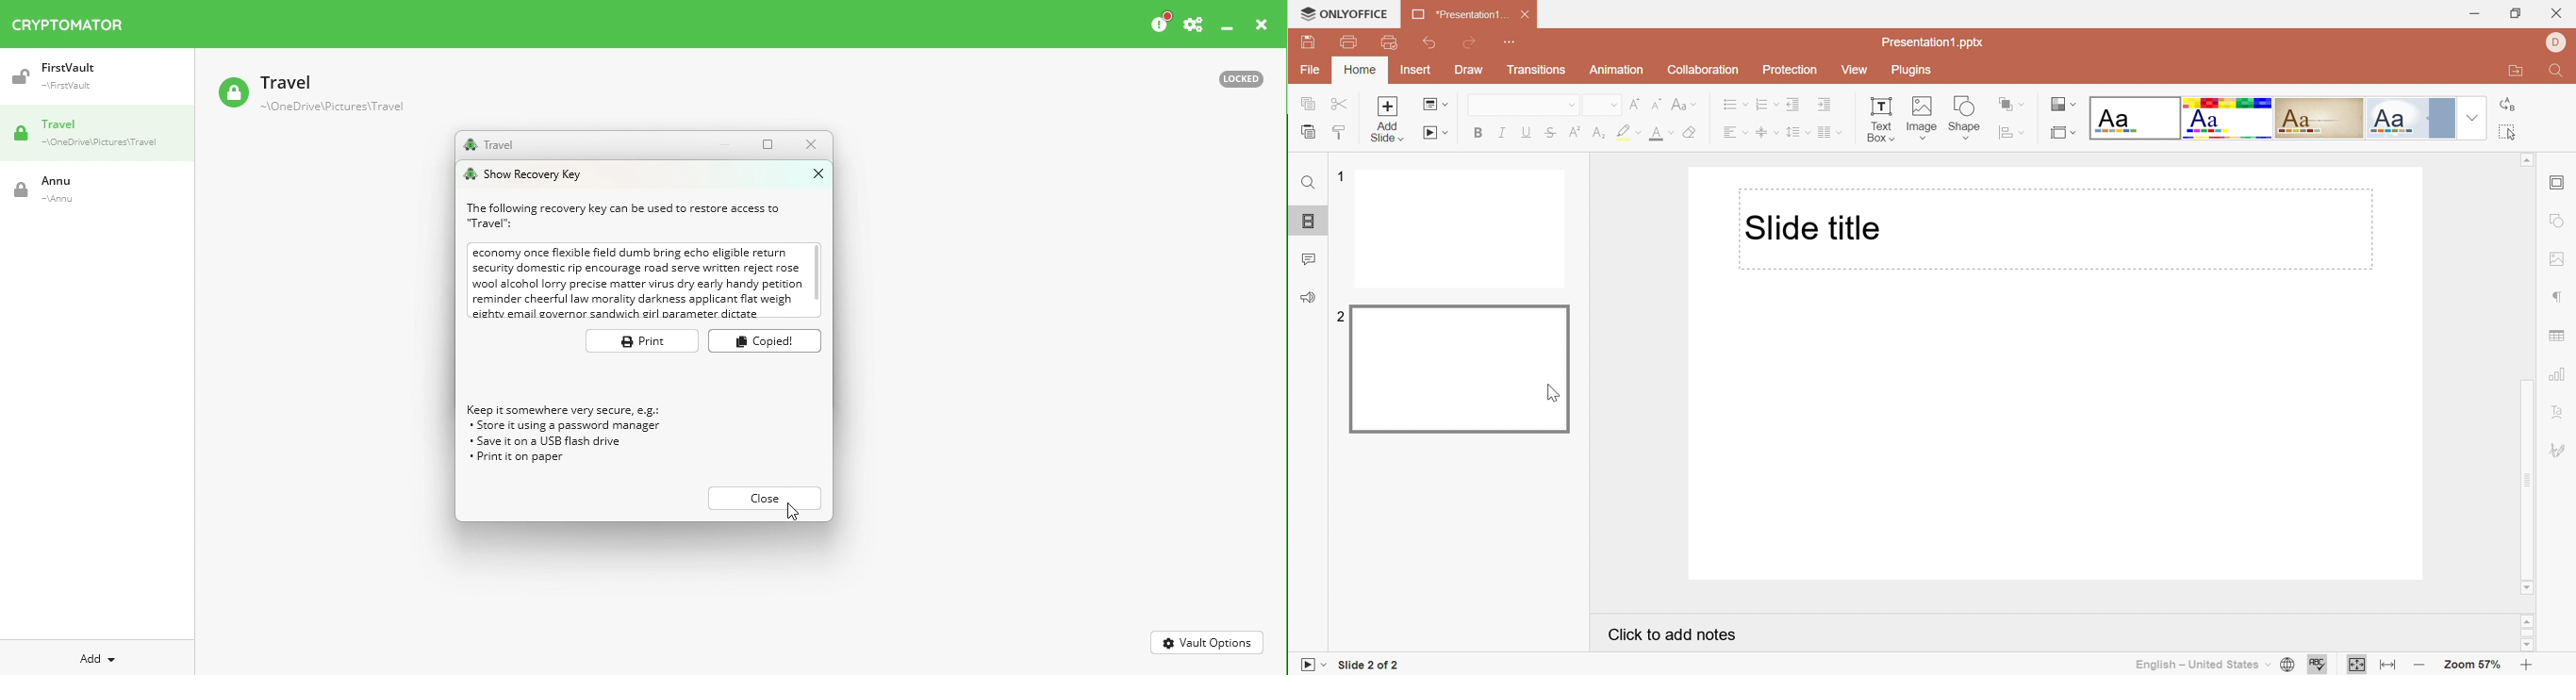 Image resolution: width=2576 pixels, height=700 pixels. Describe the element at coordinates (2525, 633) in the screenshot. I see `scroll bar` at that location.